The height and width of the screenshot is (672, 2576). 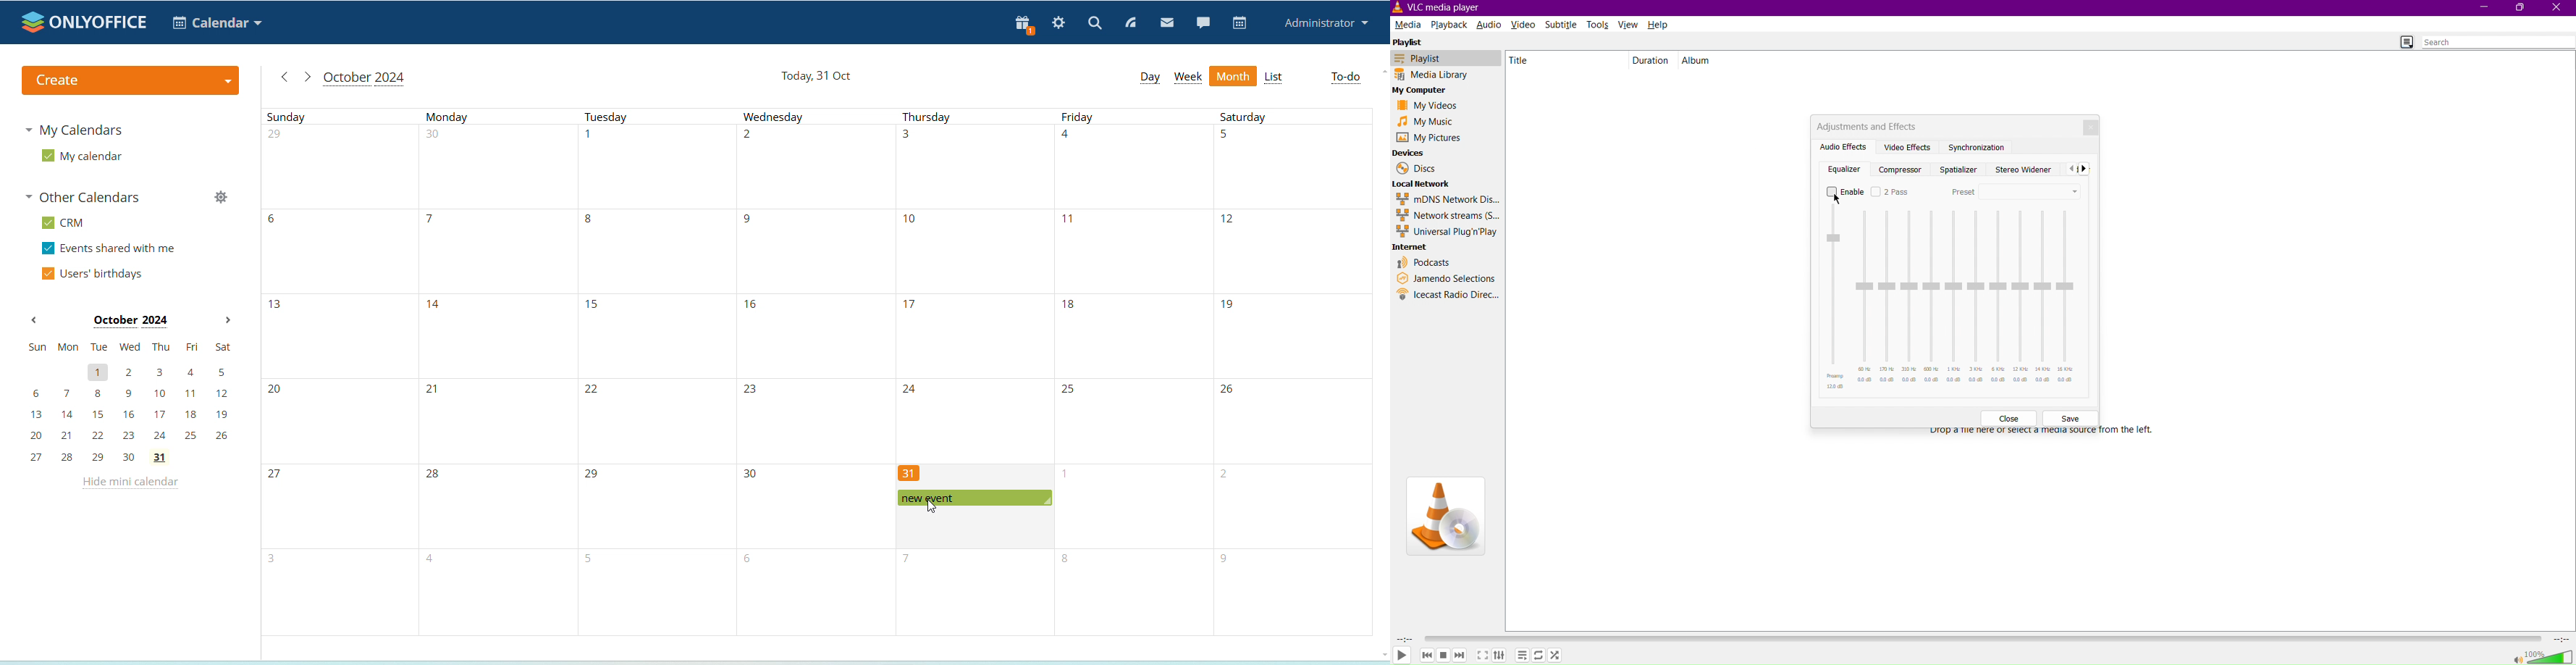 What do you see at coordinates (91, 275) in the screenshot?
I see `users' birthdays` at bounding box center [91, 275].